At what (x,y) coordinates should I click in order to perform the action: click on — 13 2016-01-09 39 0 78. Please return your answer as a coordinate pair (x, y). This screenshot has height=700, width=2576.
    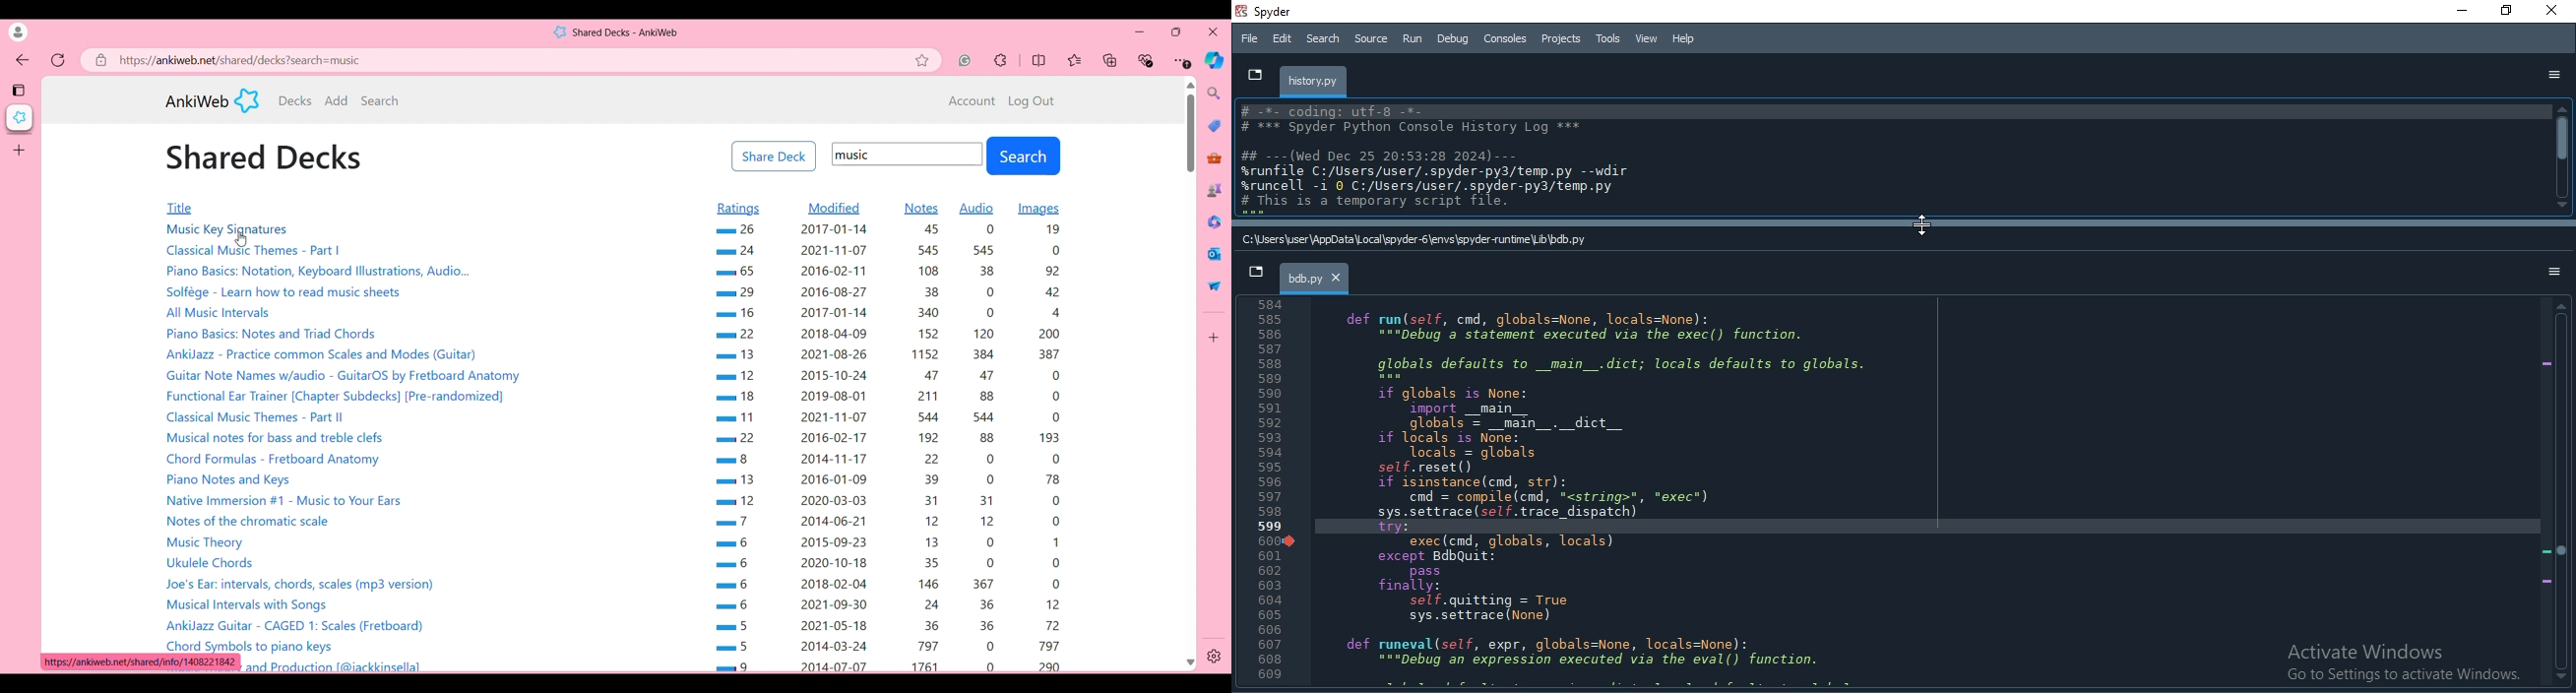
    Looking at the image, I should click on (893, 482).